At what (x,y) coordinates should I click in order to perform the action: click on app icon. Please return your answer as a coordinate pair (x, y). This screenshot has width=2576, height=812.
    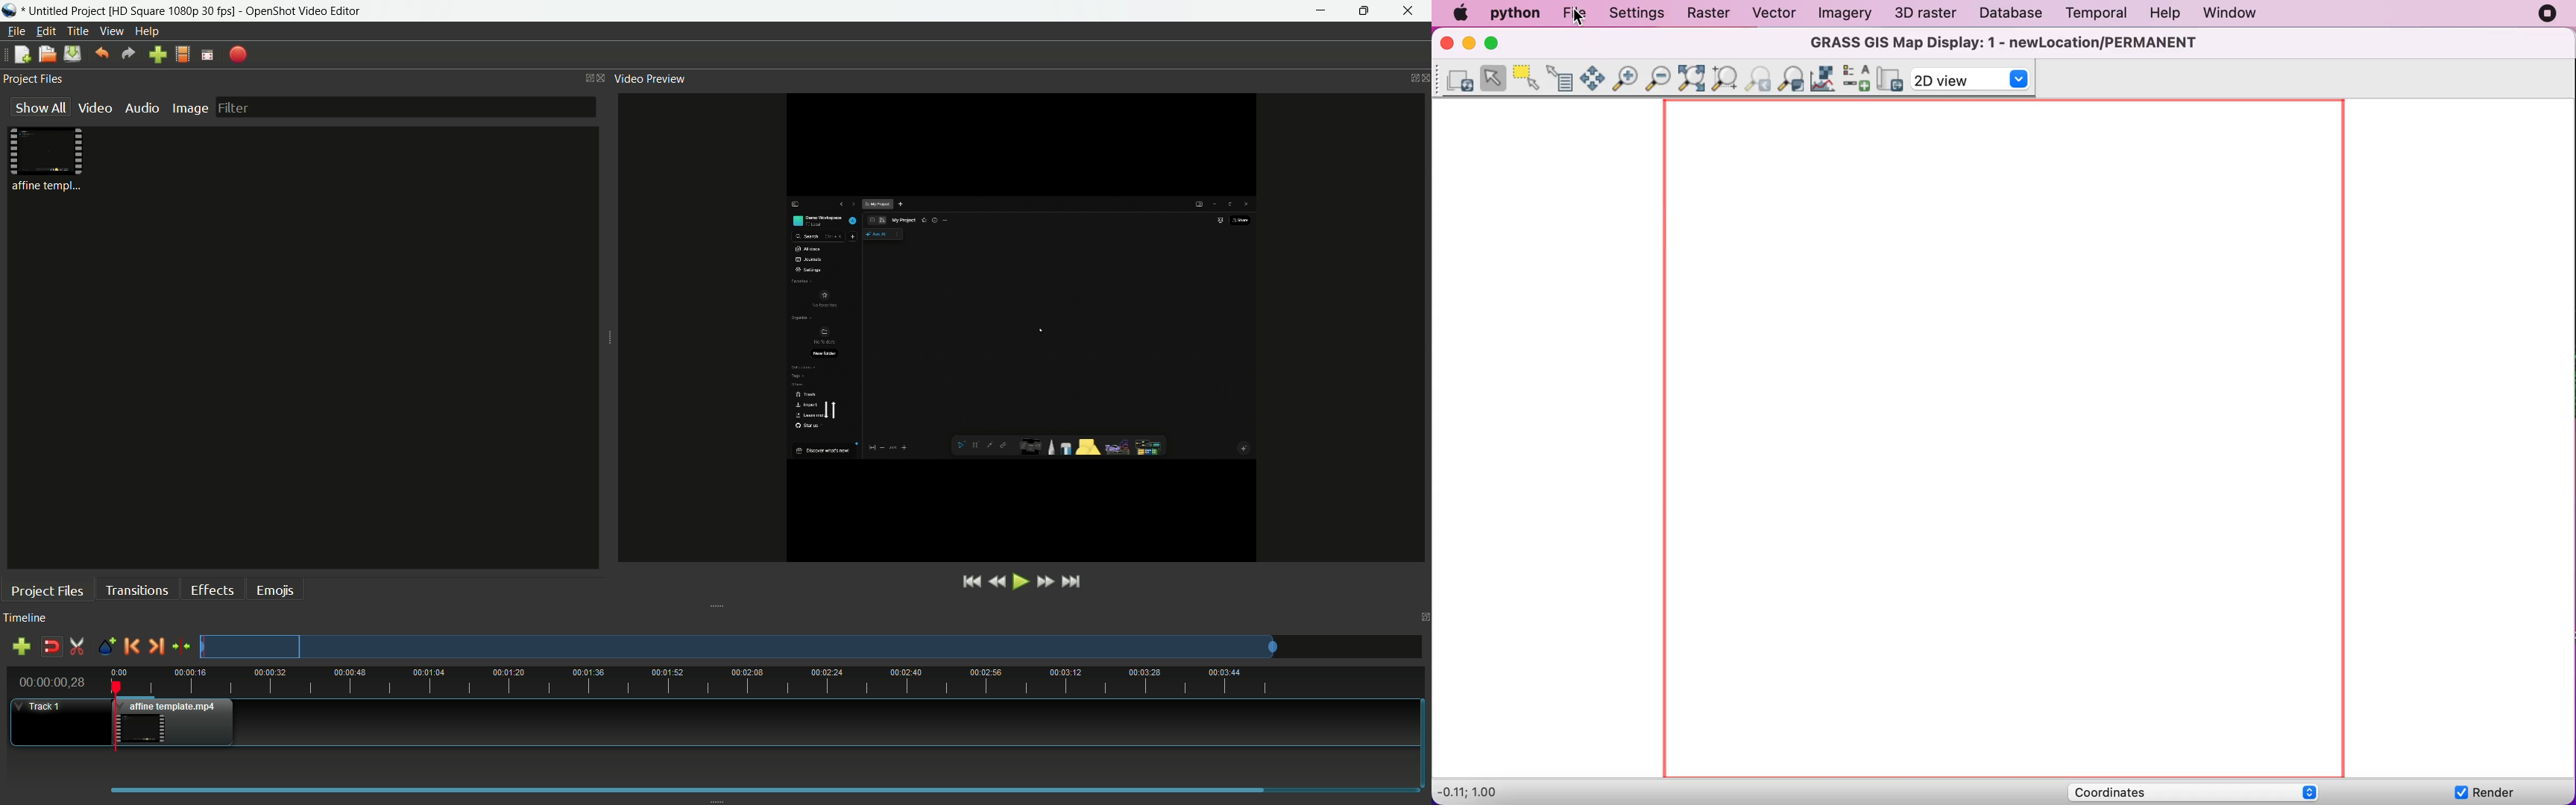
    Looking at the image, I should click on (11, 12).